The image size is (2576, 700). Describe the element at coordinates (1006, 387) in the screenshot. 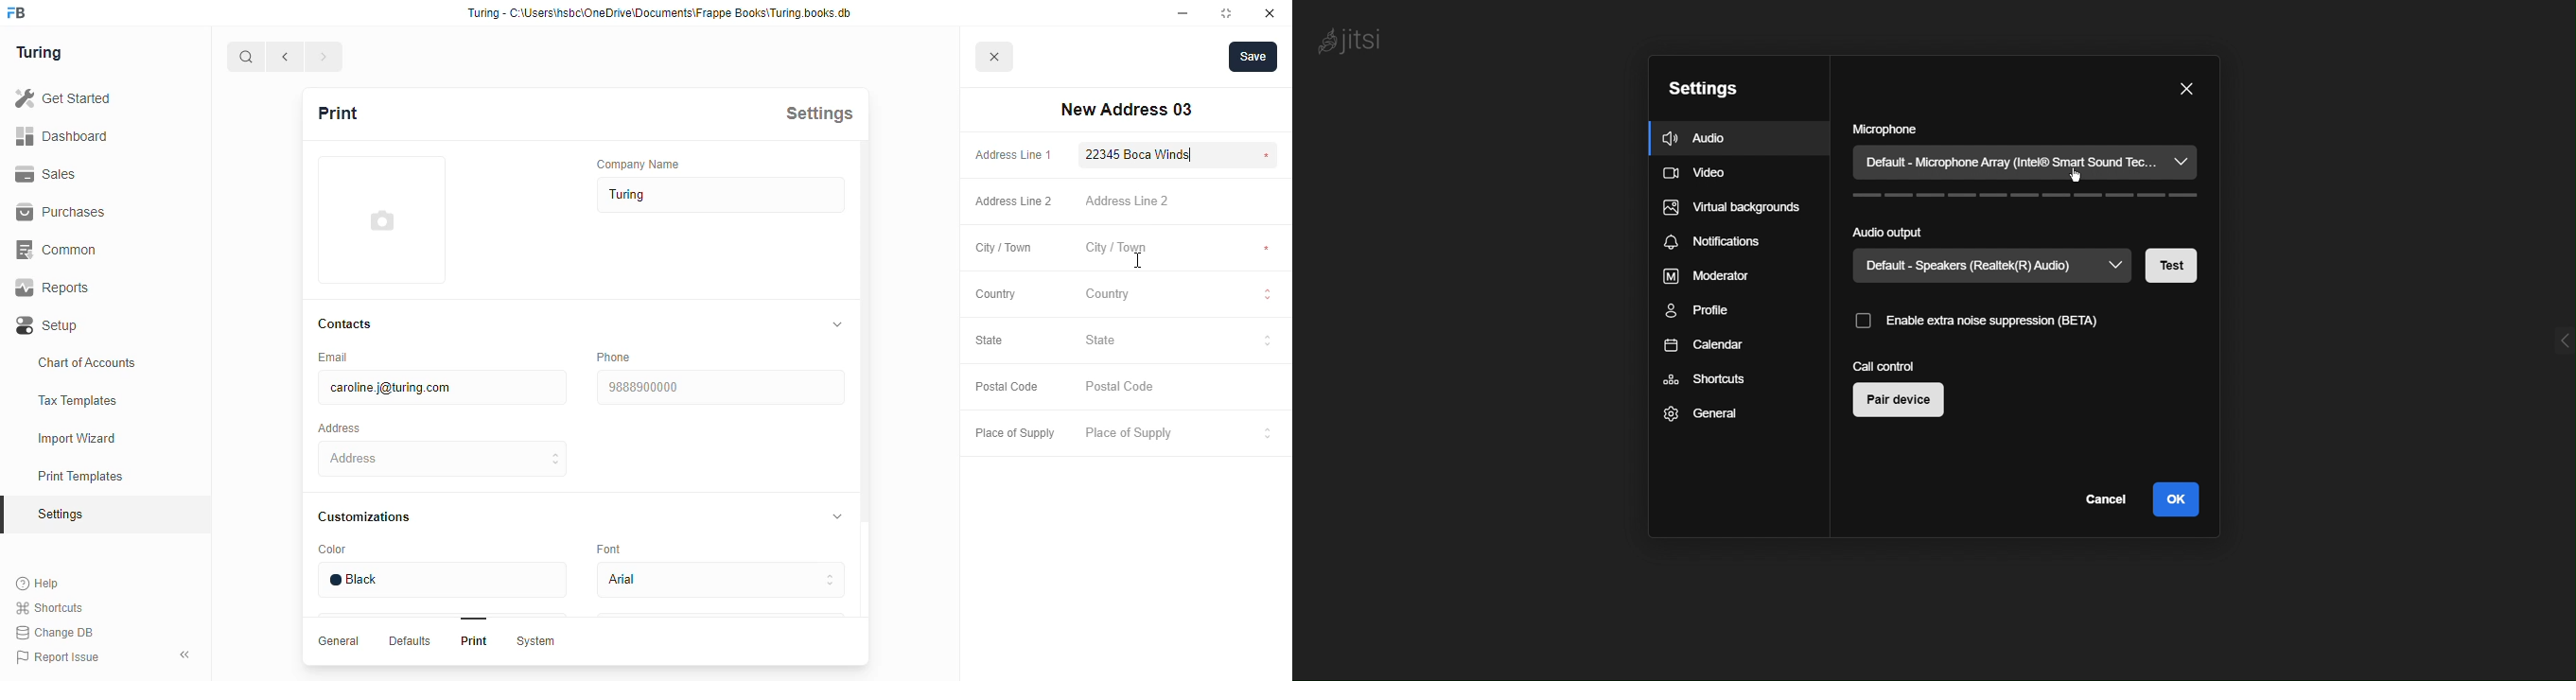

I see `postal code` at that location.